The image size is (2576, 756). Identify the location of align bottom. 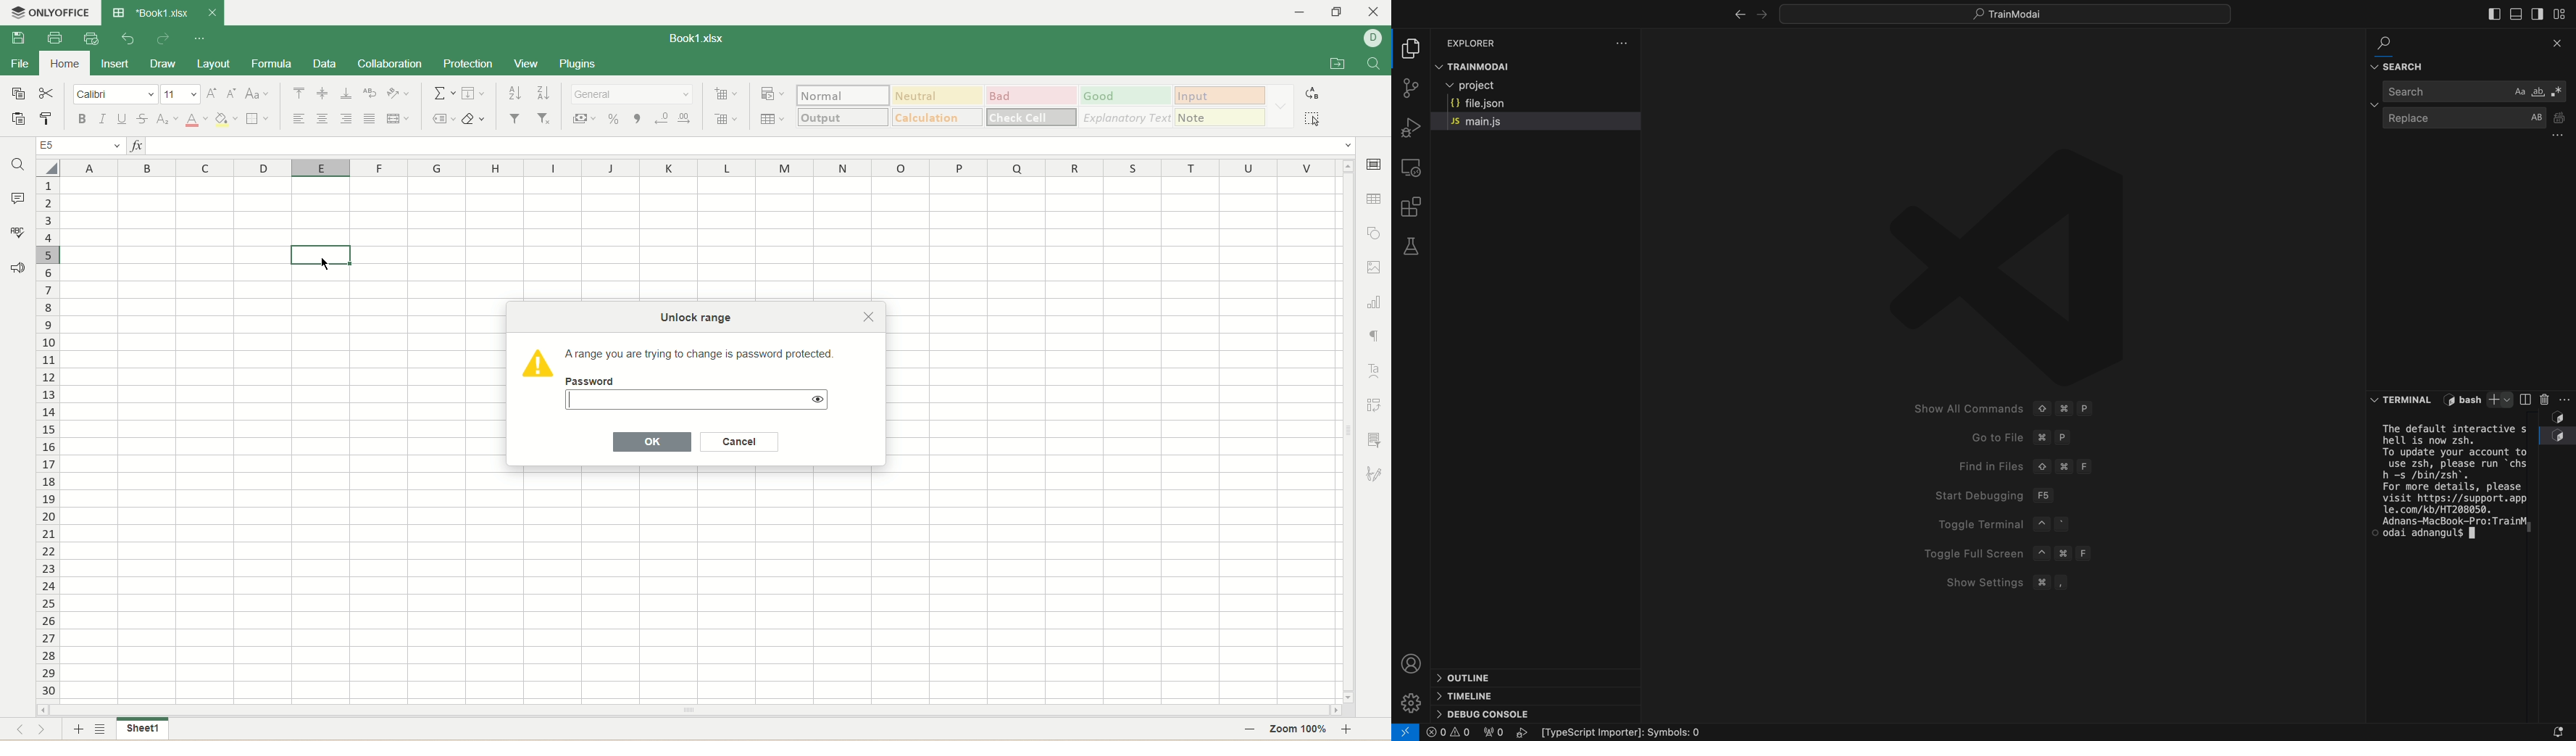
(346, 94).